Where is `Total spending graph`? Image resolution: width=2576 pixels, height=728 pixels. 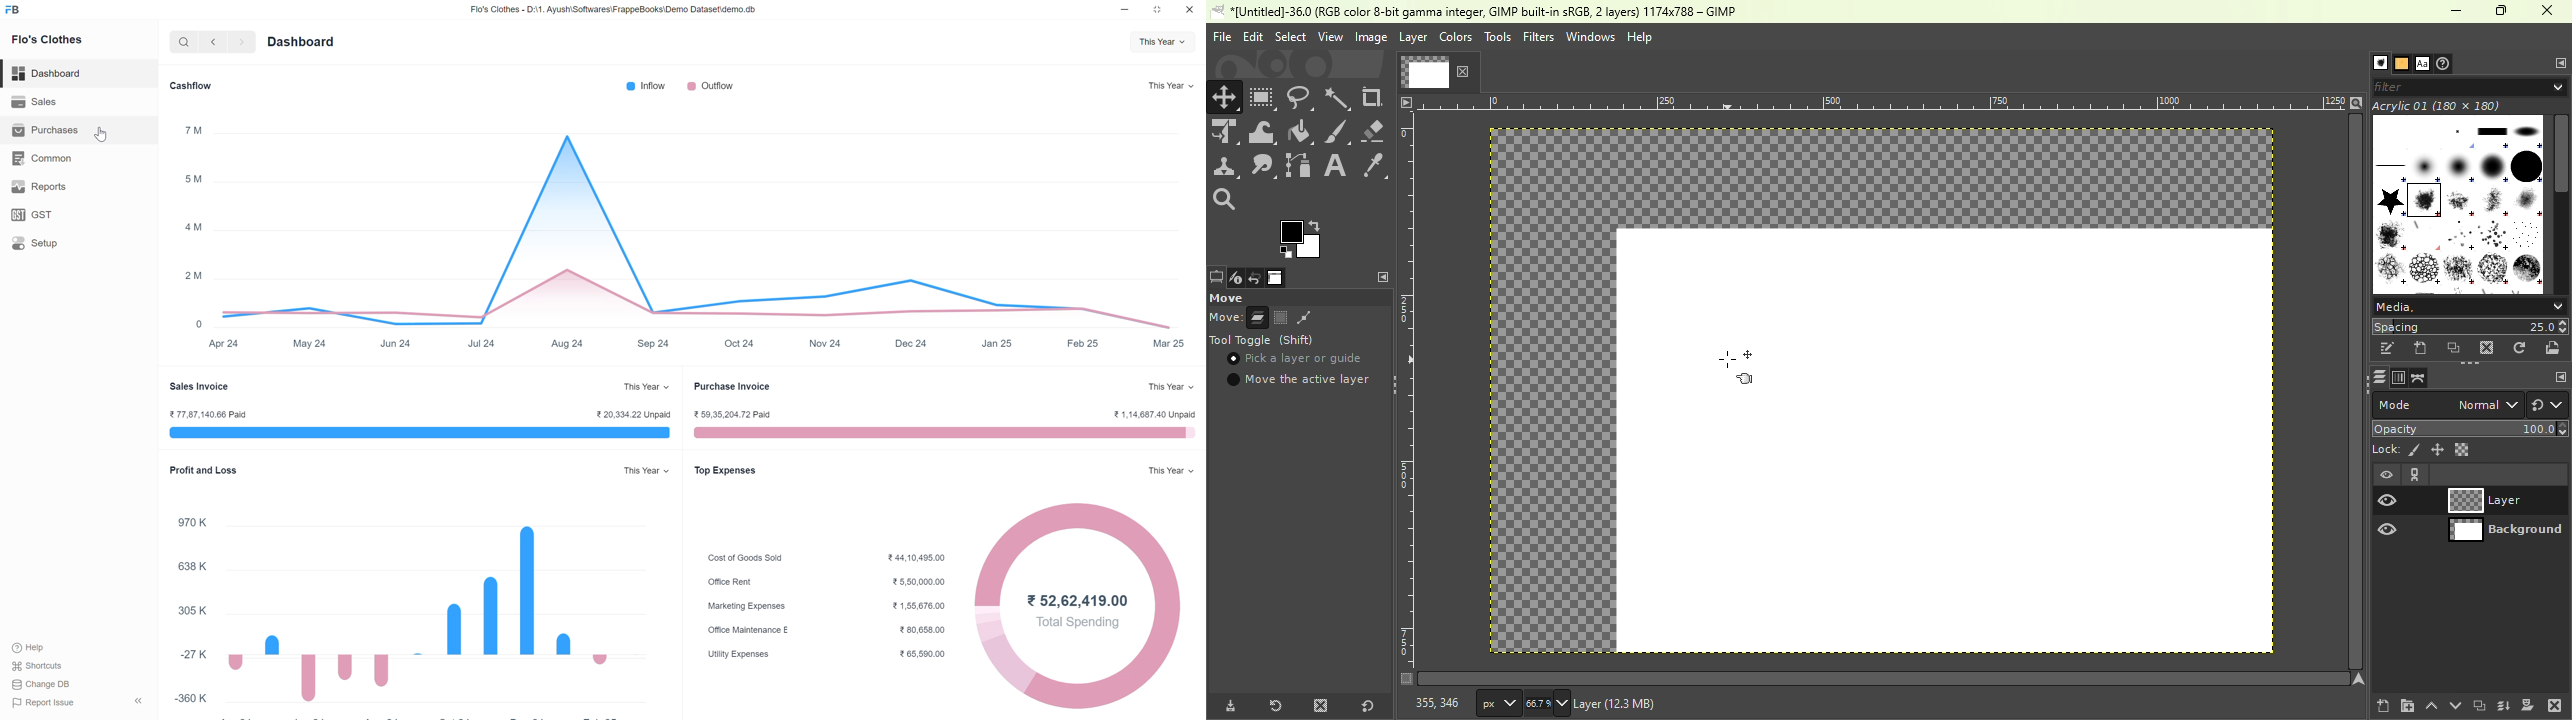
Total spending graph is located at coordinates (1078, 672).